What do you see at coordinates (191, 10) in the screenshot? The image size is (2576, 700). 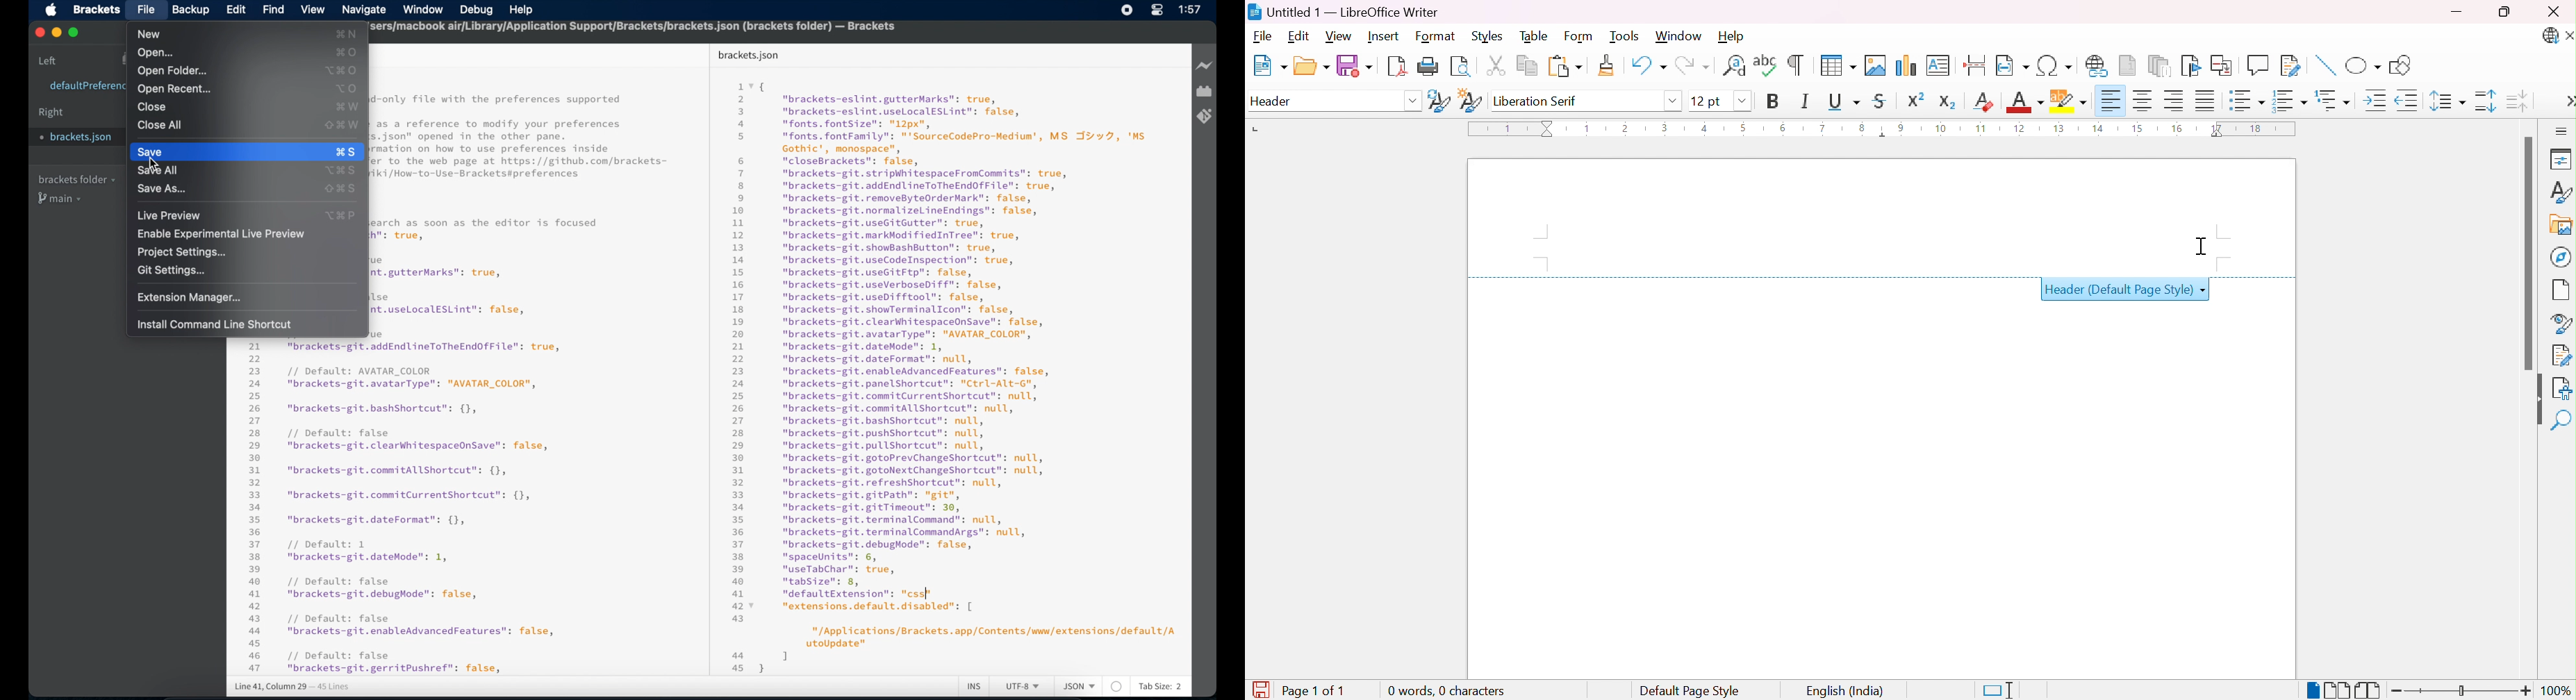 I see `backup` at bounding box center [191, 10].